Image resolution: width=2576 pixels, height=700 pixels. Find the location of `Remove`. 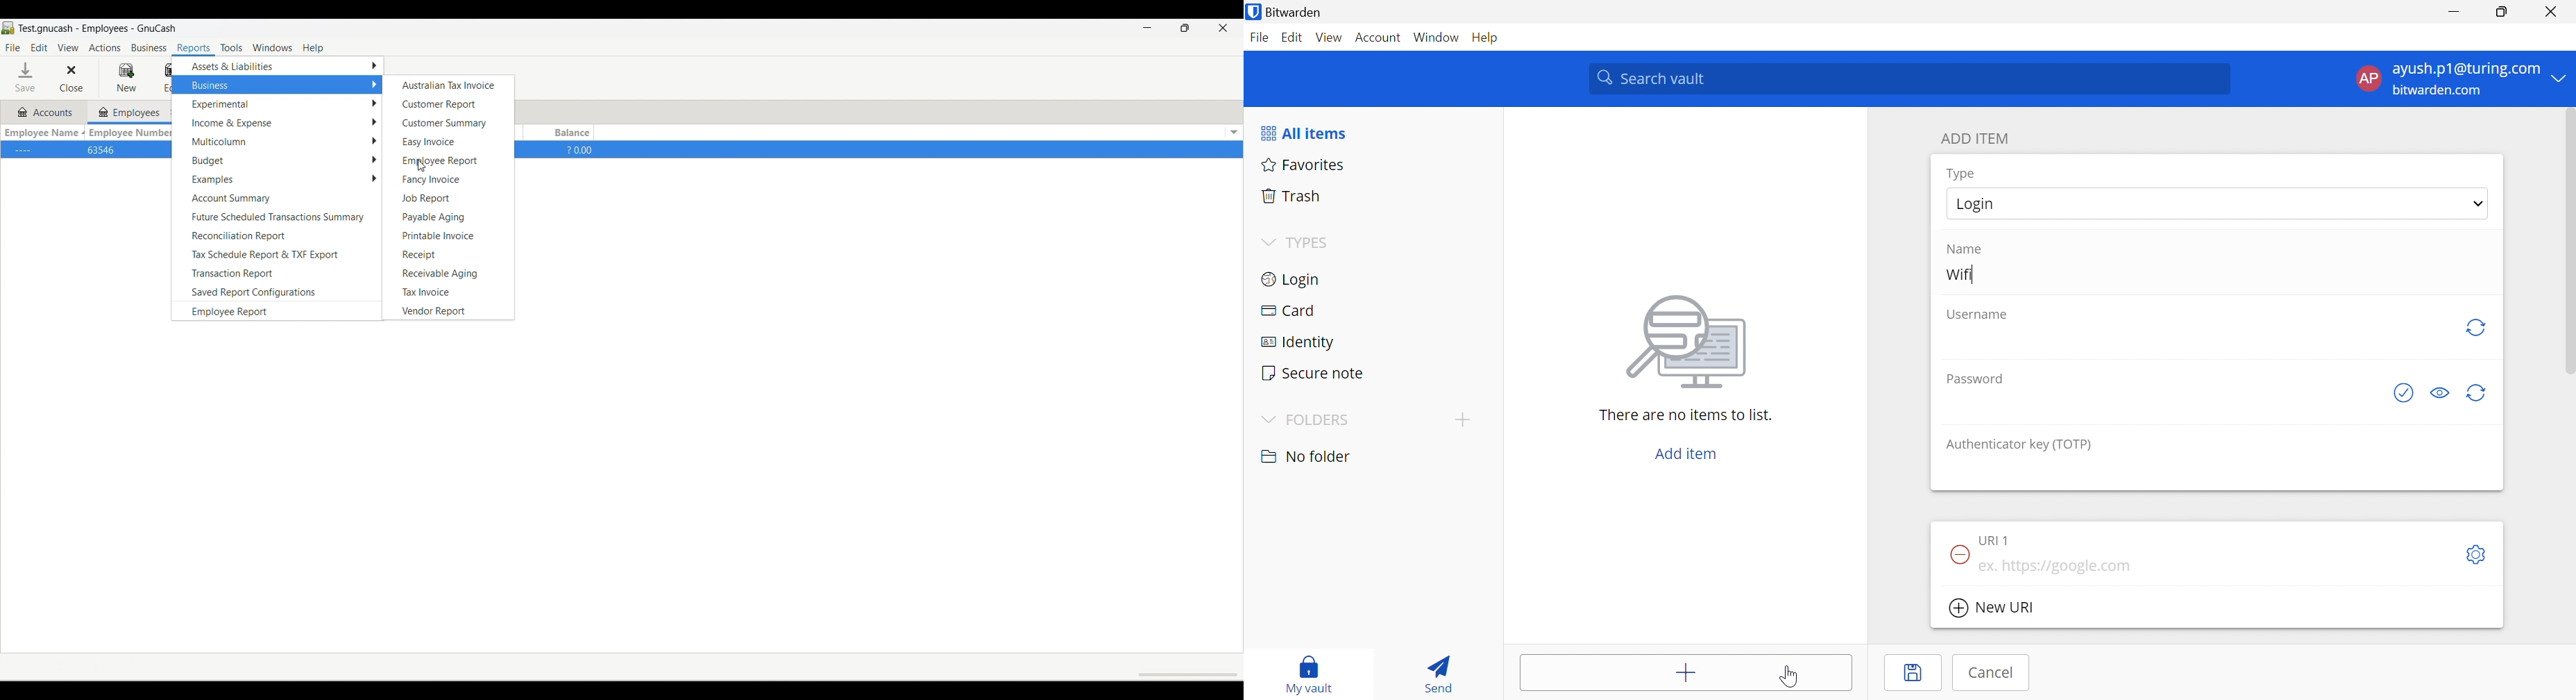

Remove is located at coordinates (1958, 554).